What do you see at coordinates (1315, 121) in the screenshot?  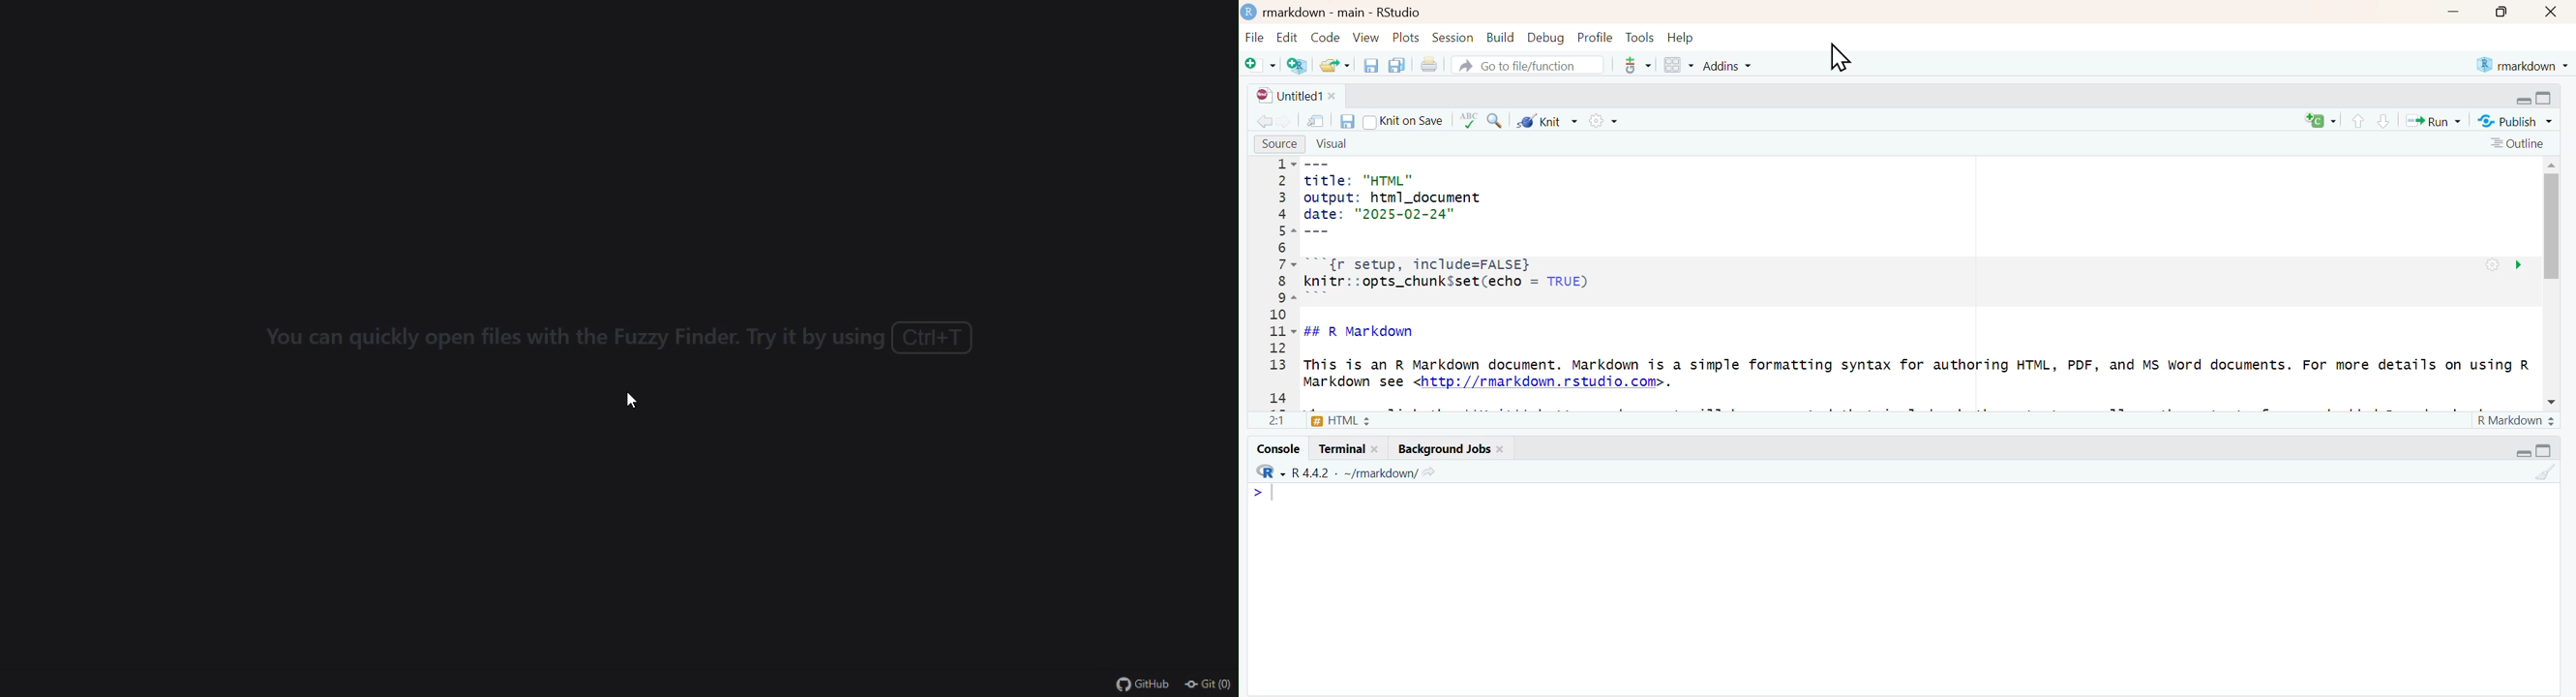 I see `Show in new window` at bounding box center [1315, 121].